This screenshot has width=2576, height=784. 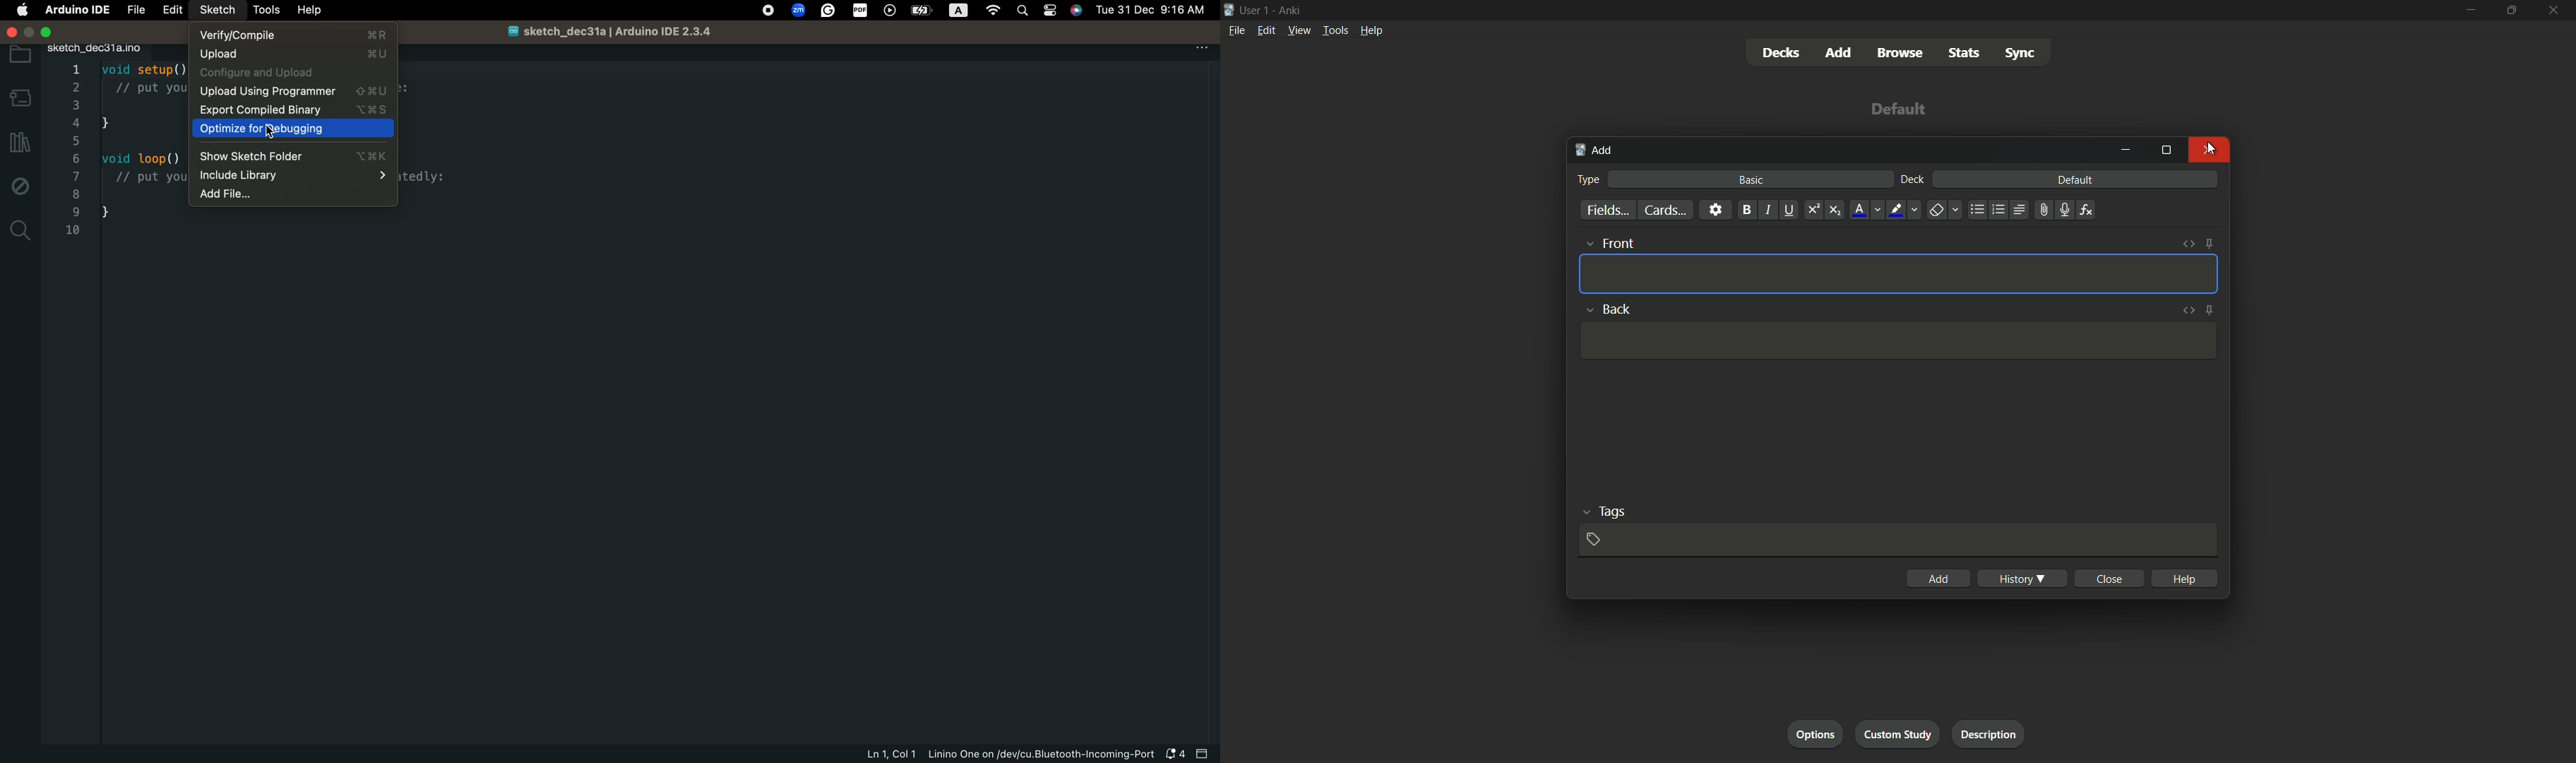 What do you see at coordinates (1593, 150) in the screenshot?
I see `add` at bounding box center [1593, 150].